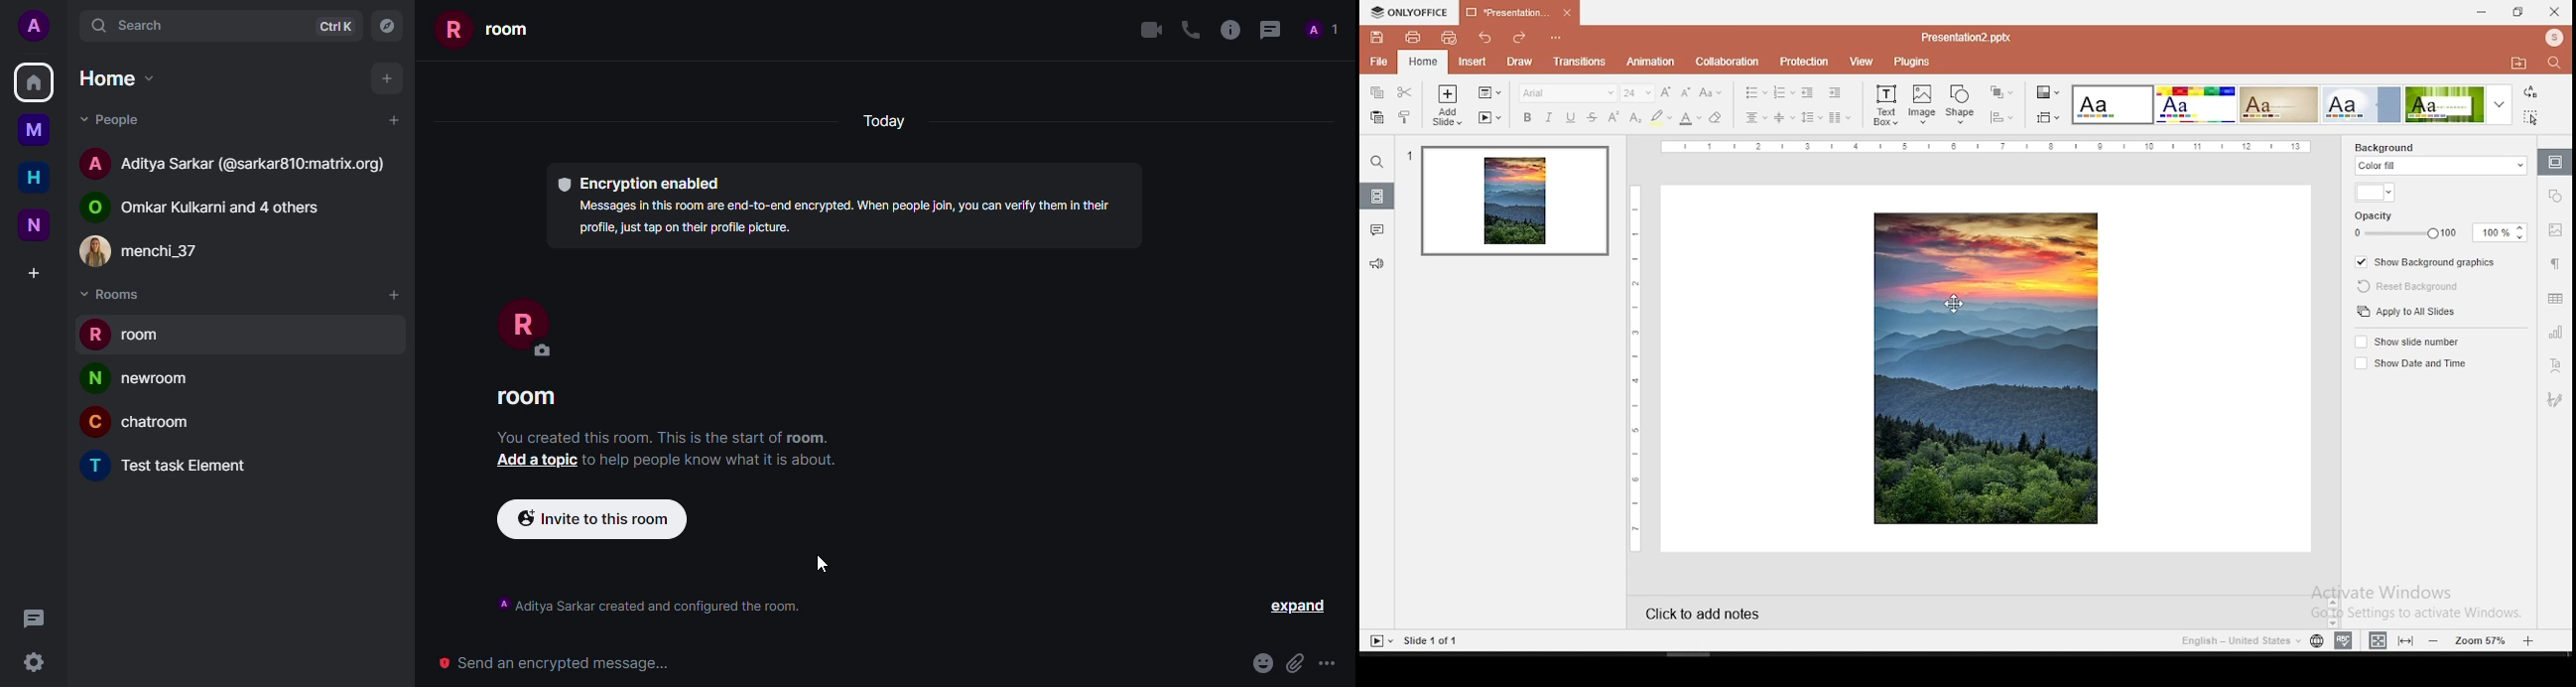 Image resolution: width=2576 pixels, height=700 pixels. Describe the element at coordinates (2552, 38) in the screenshot. I see `profile` at that location.